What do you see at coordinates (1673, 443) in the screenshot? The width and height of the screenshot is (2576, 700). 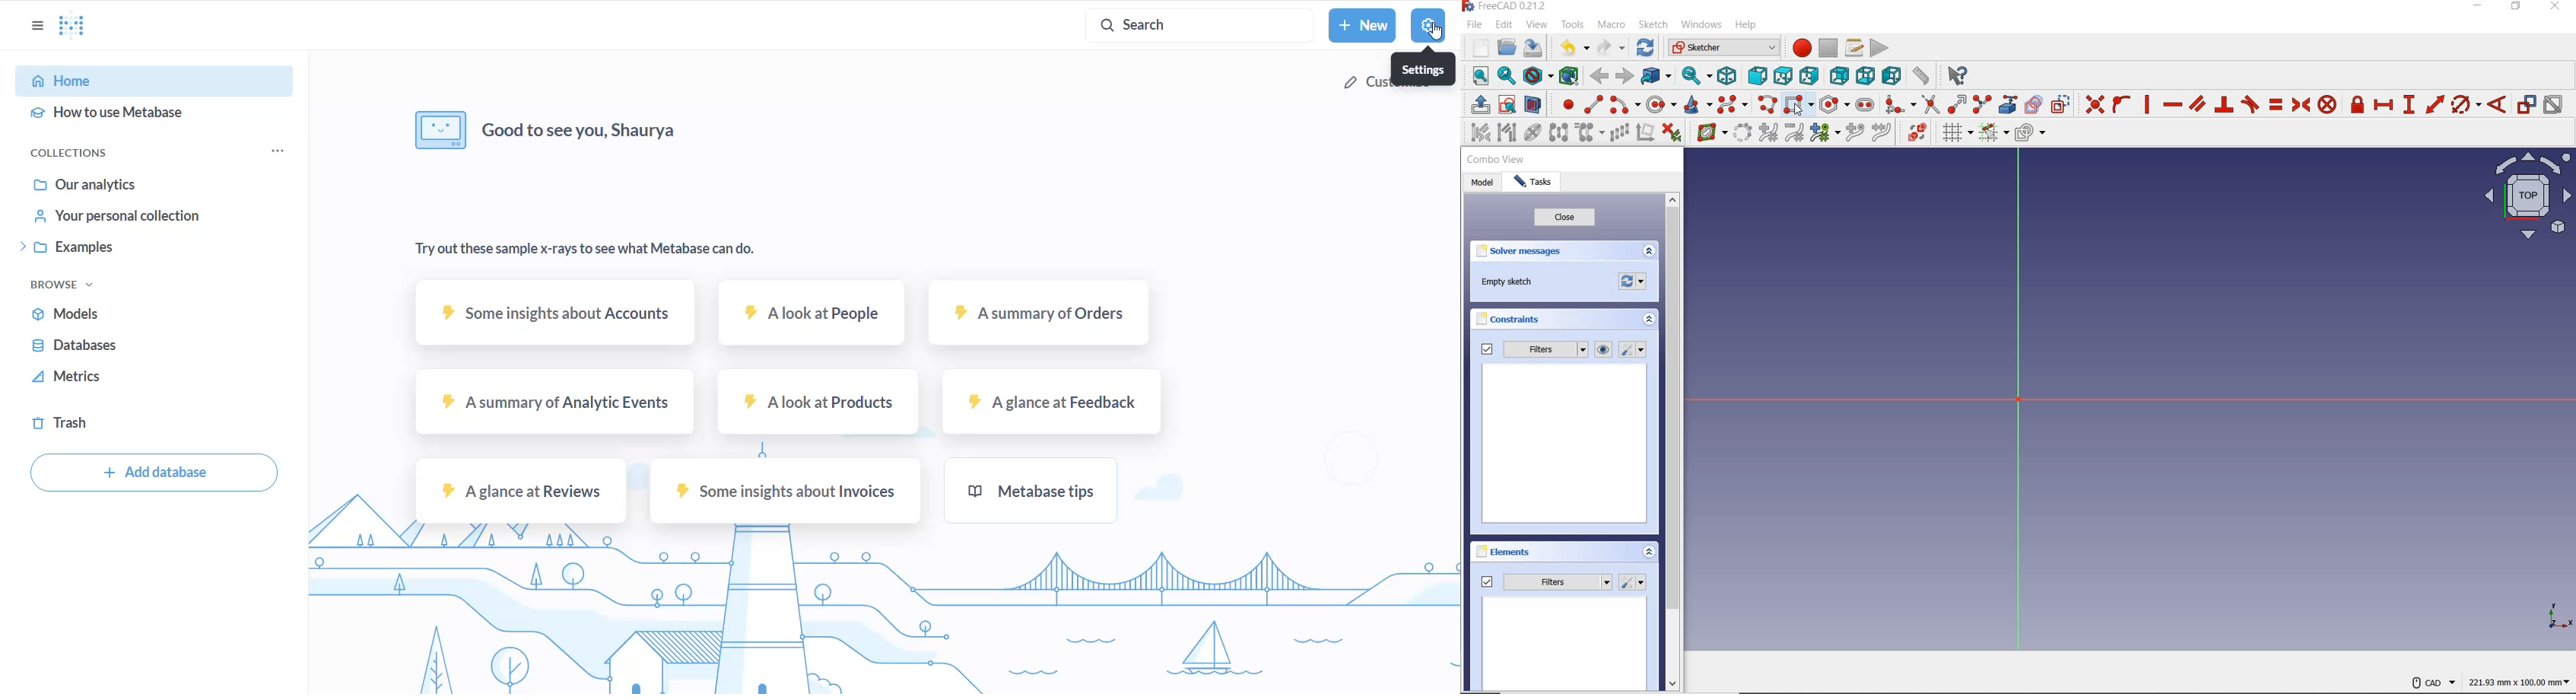 I see `scrollbar` at bounding box center [1673, 443].